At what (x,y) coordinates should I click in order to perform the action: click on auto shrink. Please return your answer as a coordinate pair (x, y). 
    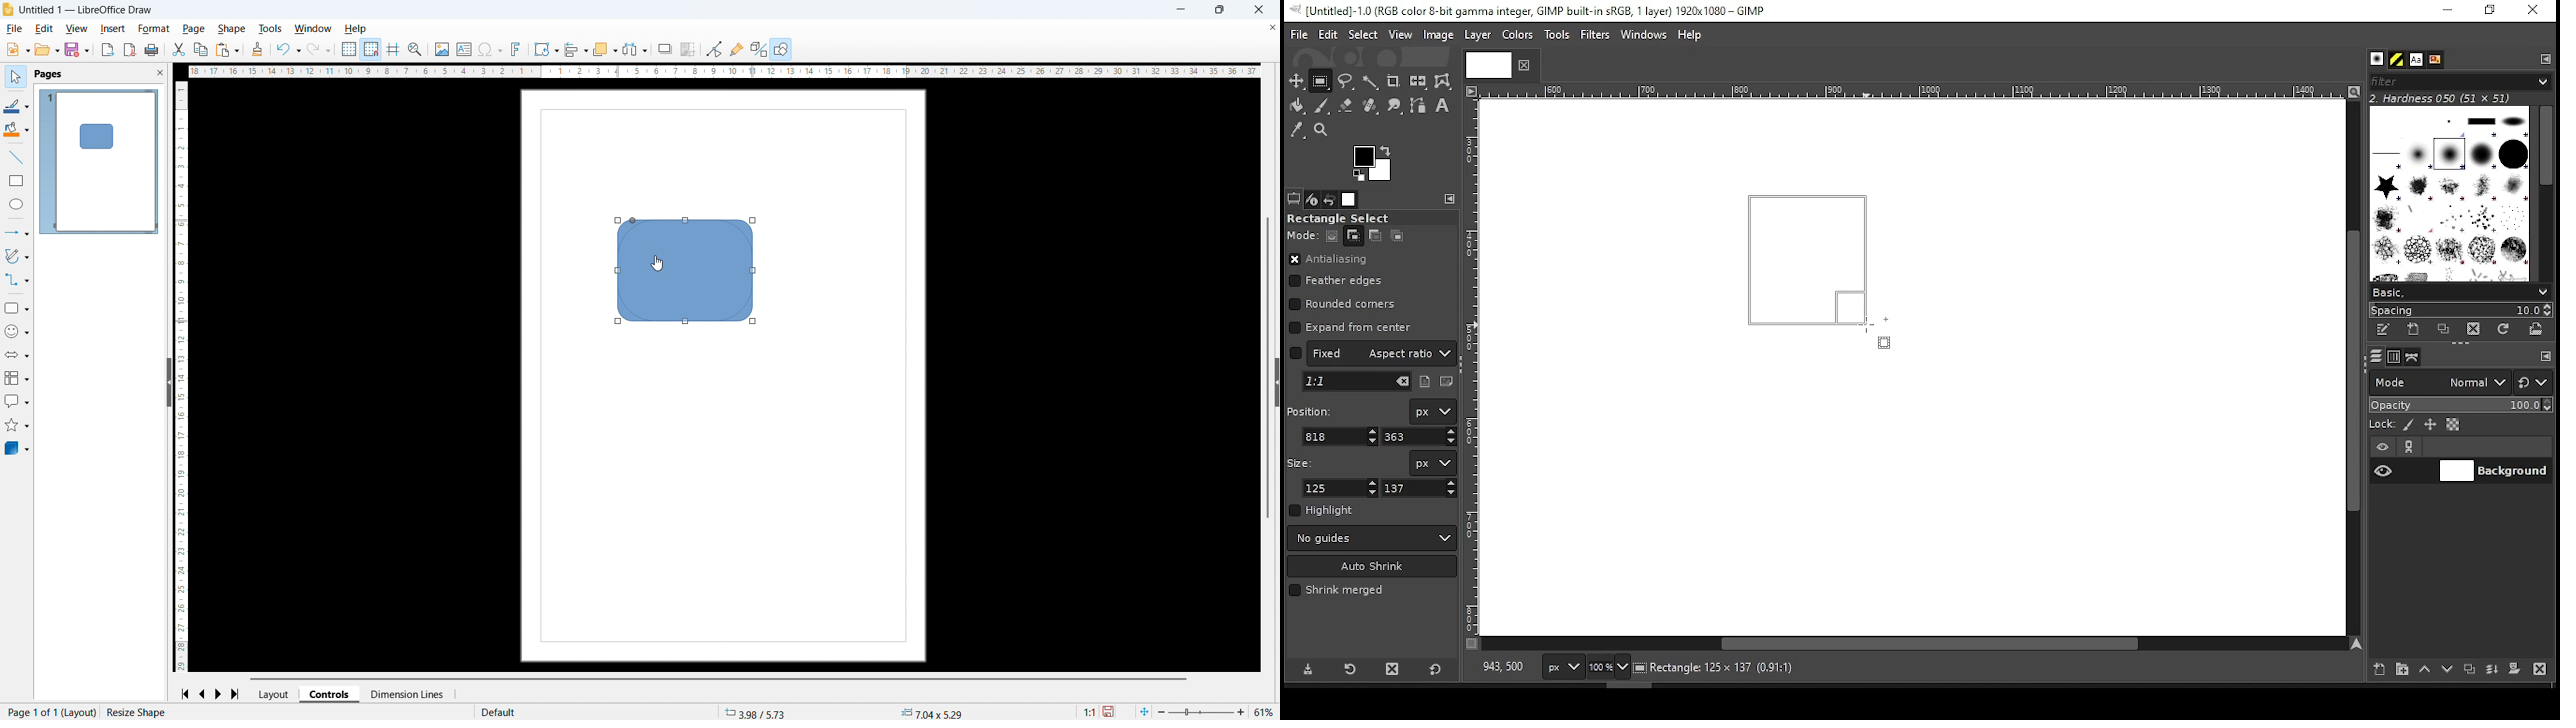
    Looking at the image, I should click on (1373, 566).